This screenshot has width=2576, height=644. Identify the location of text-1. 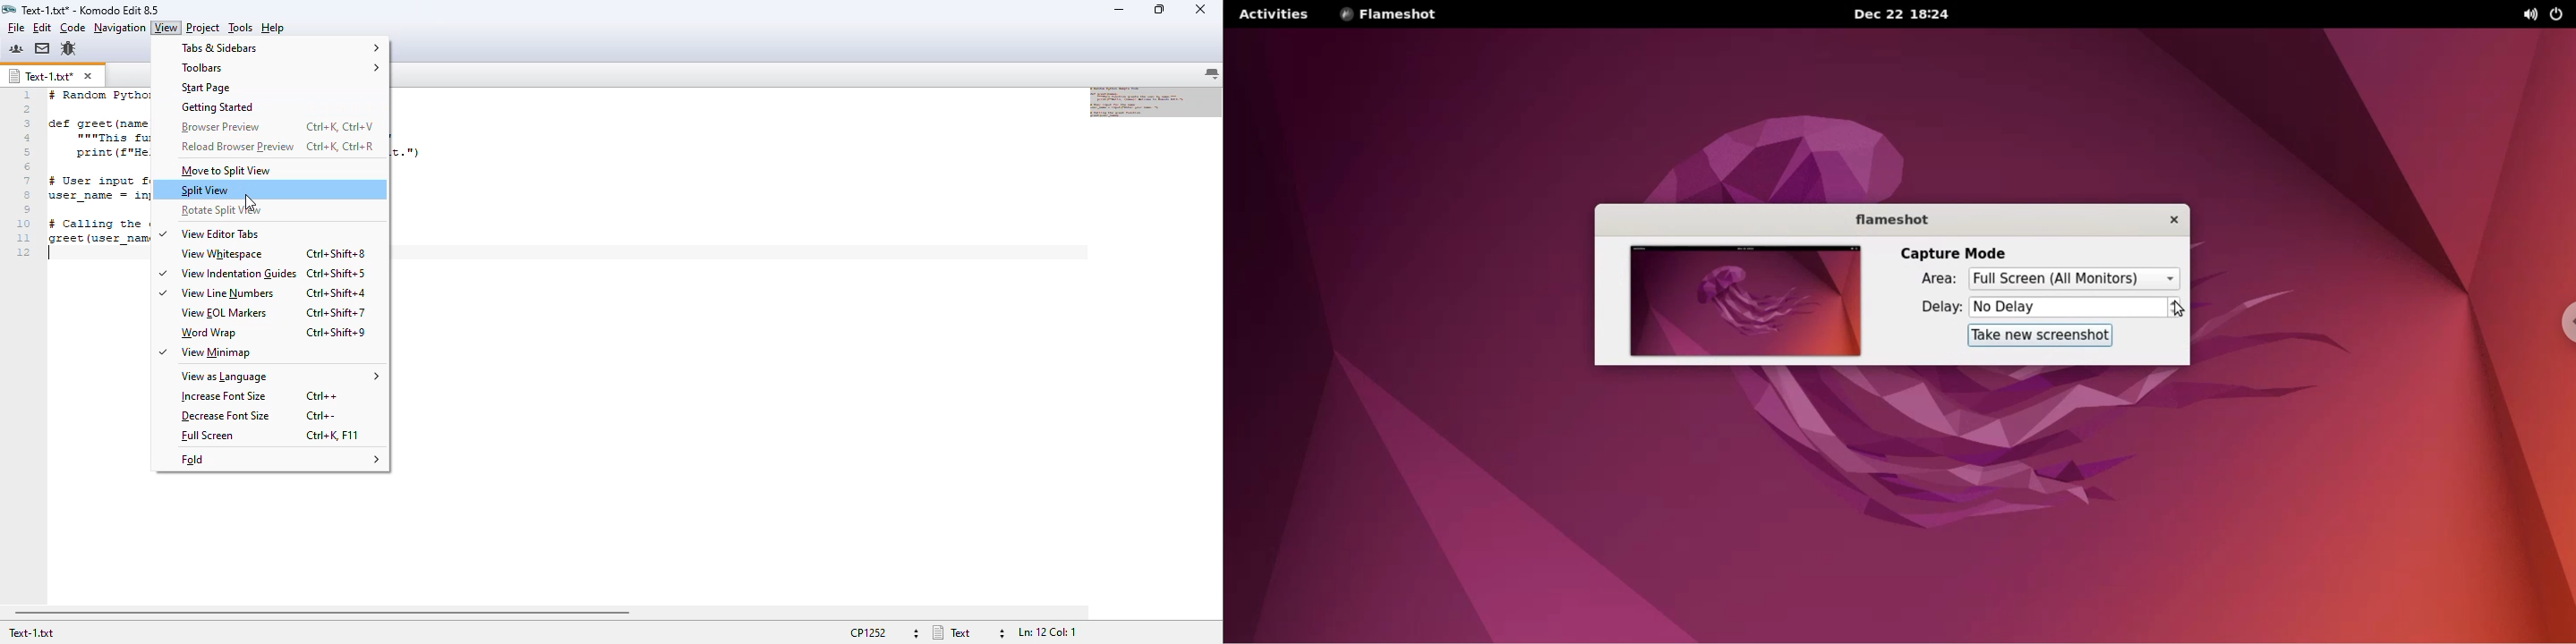
(31, 635).